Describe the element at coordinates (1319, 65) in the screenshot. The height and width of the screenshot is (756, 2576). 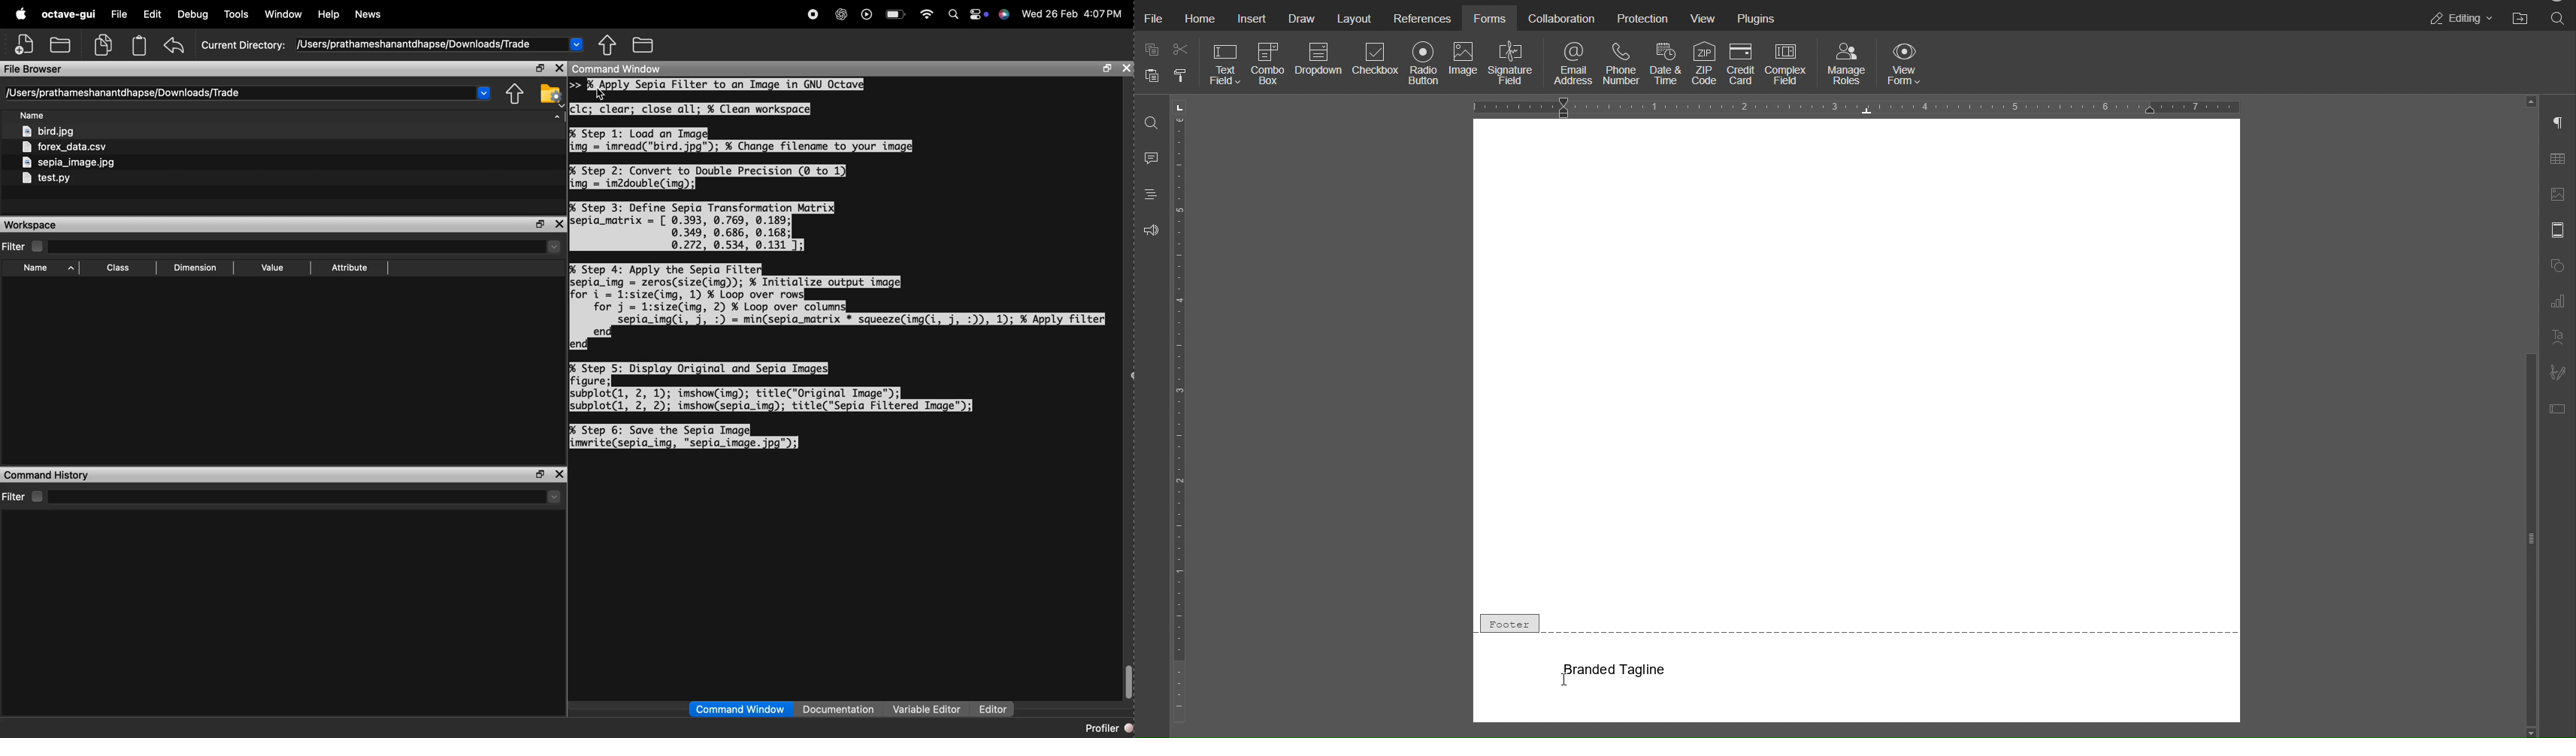
I see `Dropdown` at that location.